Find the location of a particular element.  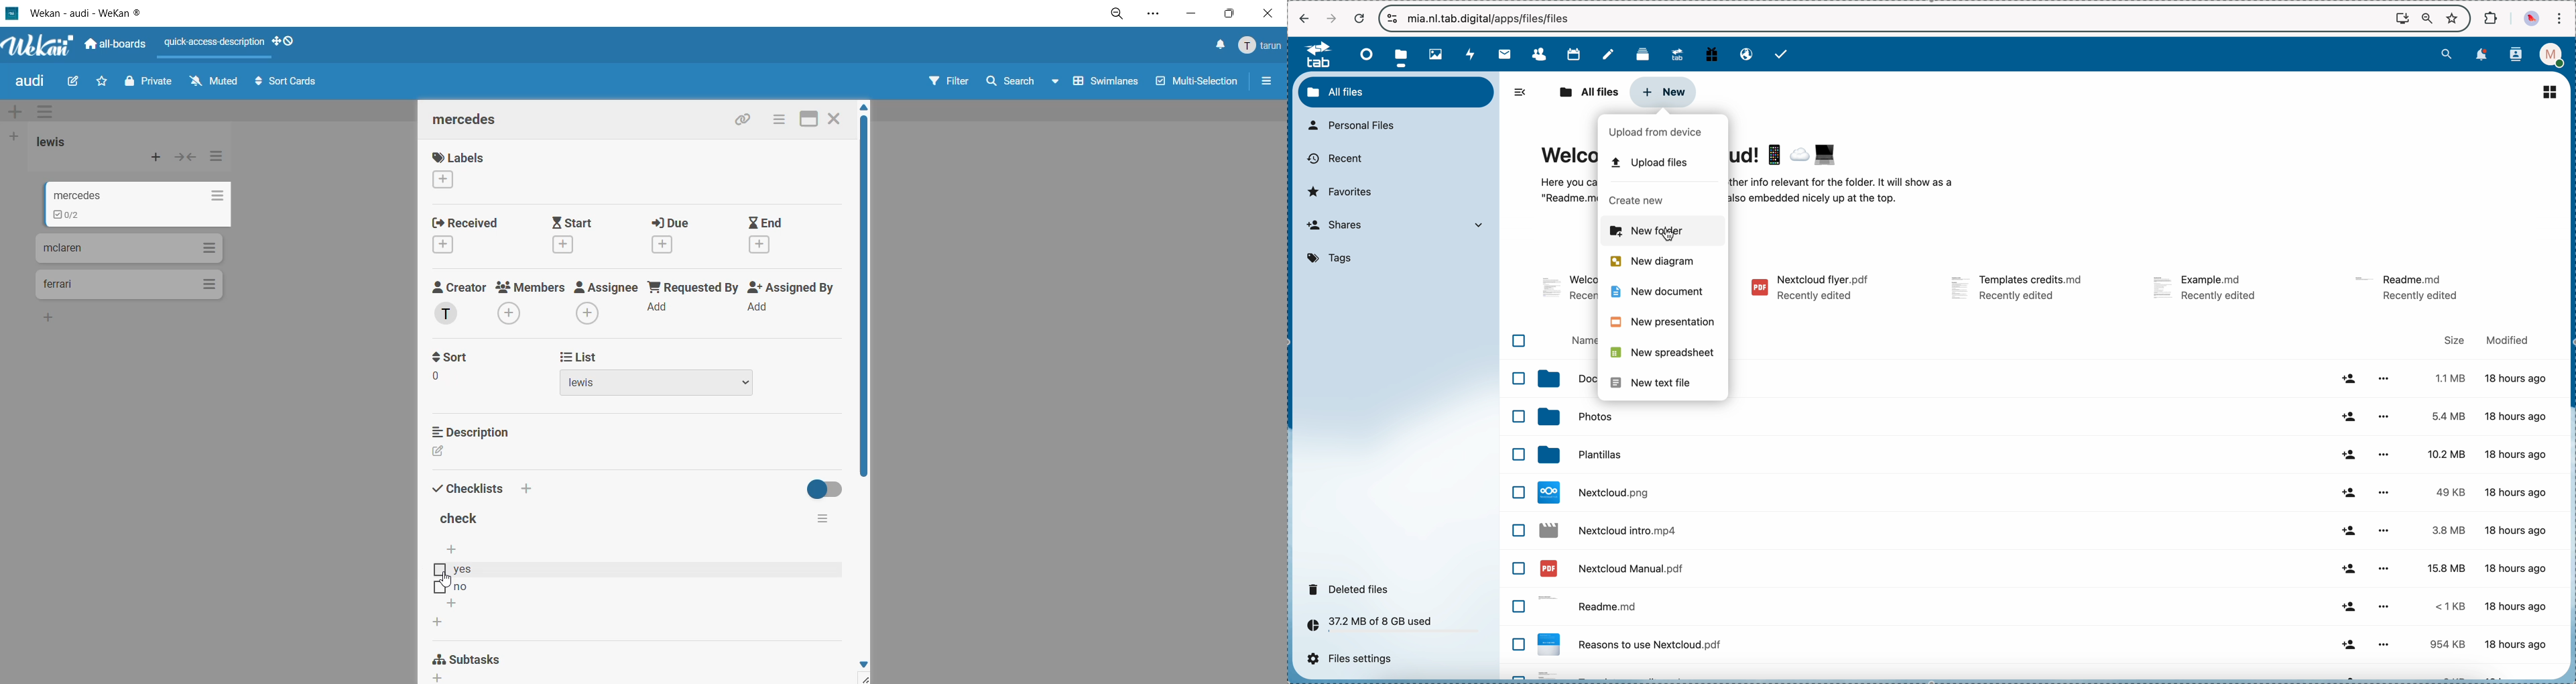

recent is located at coordinates (1334, 159).